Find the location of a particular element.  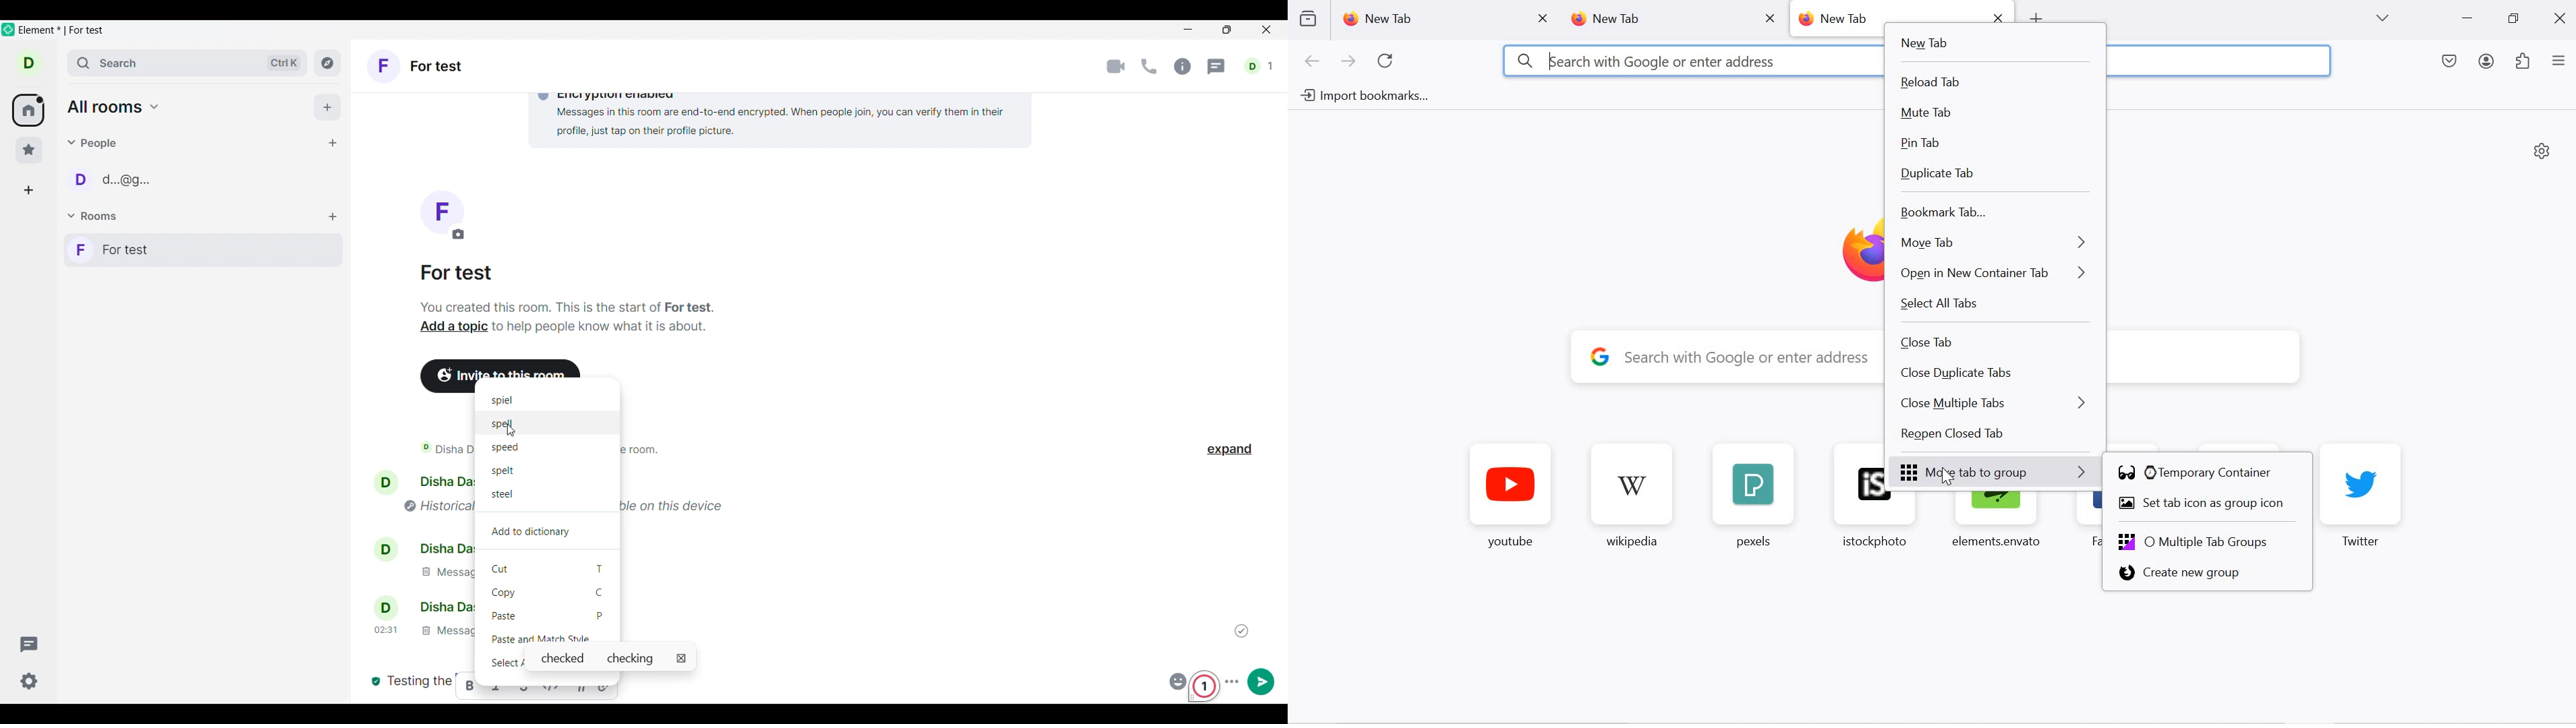

speed is located at coordinates (508, 450).